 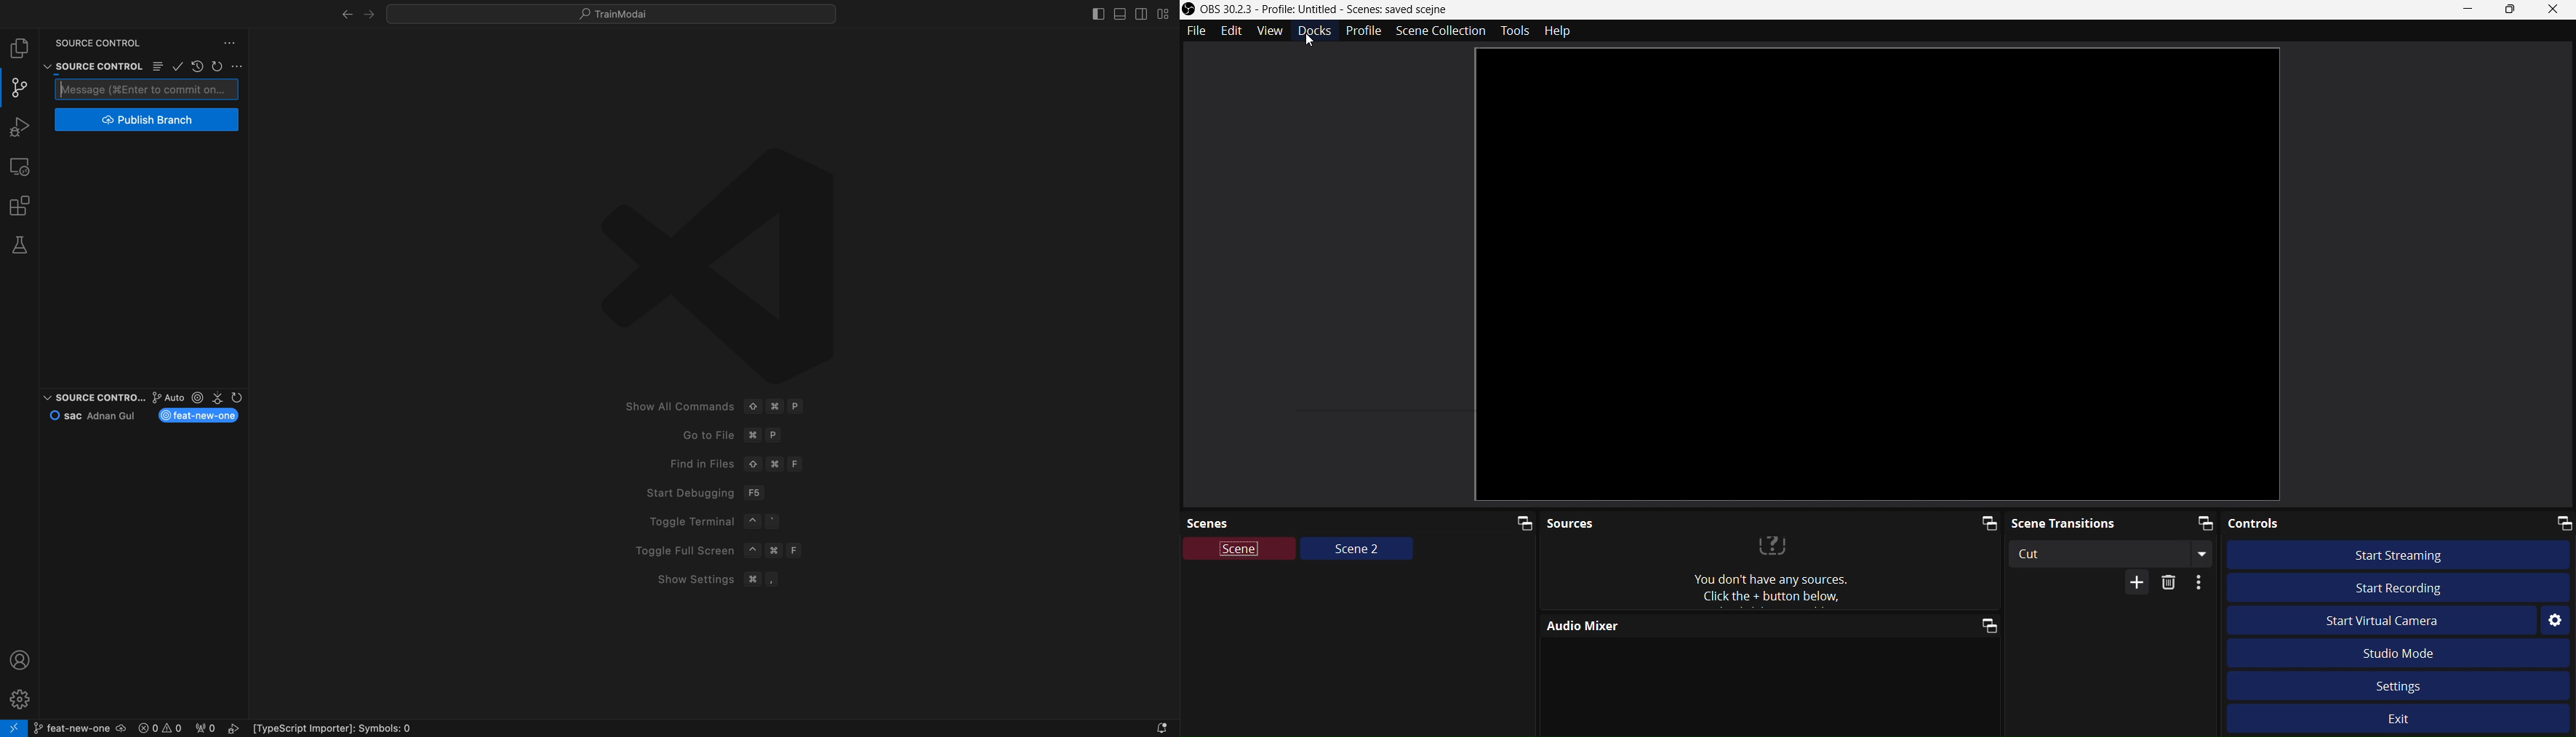 I want to click on SceneSeclection, so click(x=1439, y=31).